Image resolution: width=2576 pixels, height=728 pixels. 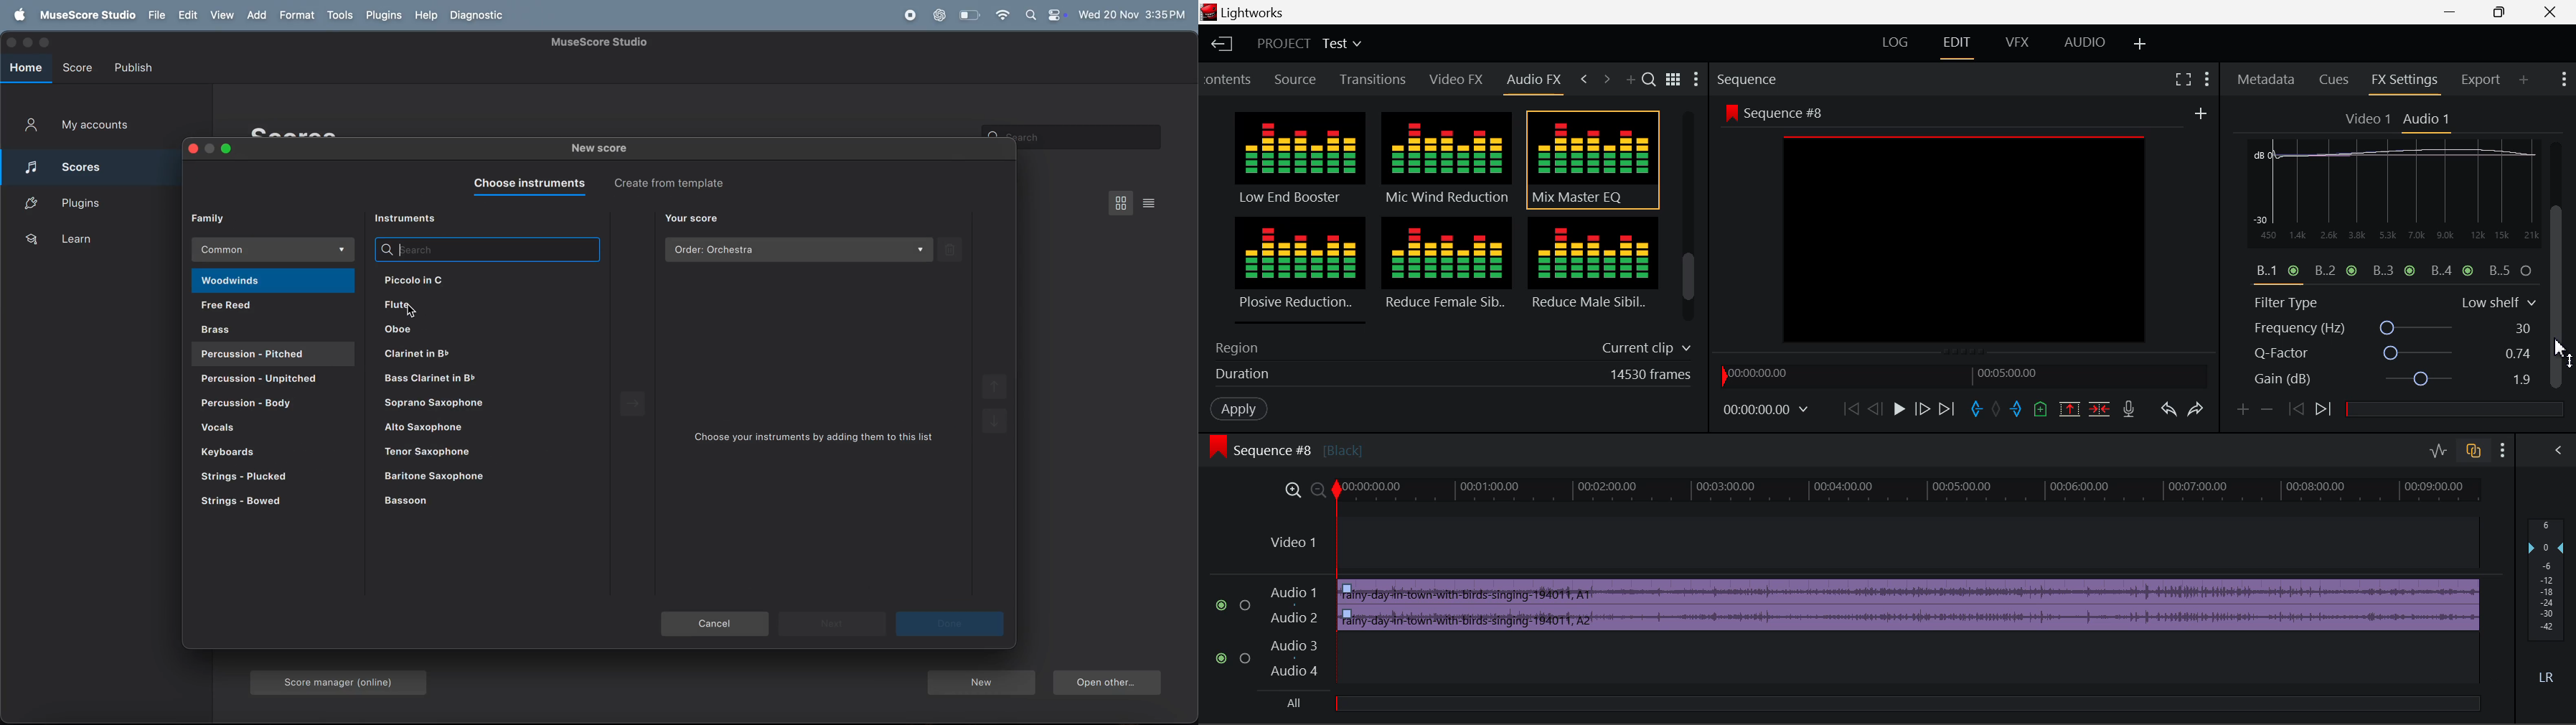 What do you see at coordinates (1310, 444) in the screenshot?
I see `Sequence #8` at bounding box center [1310, 444].